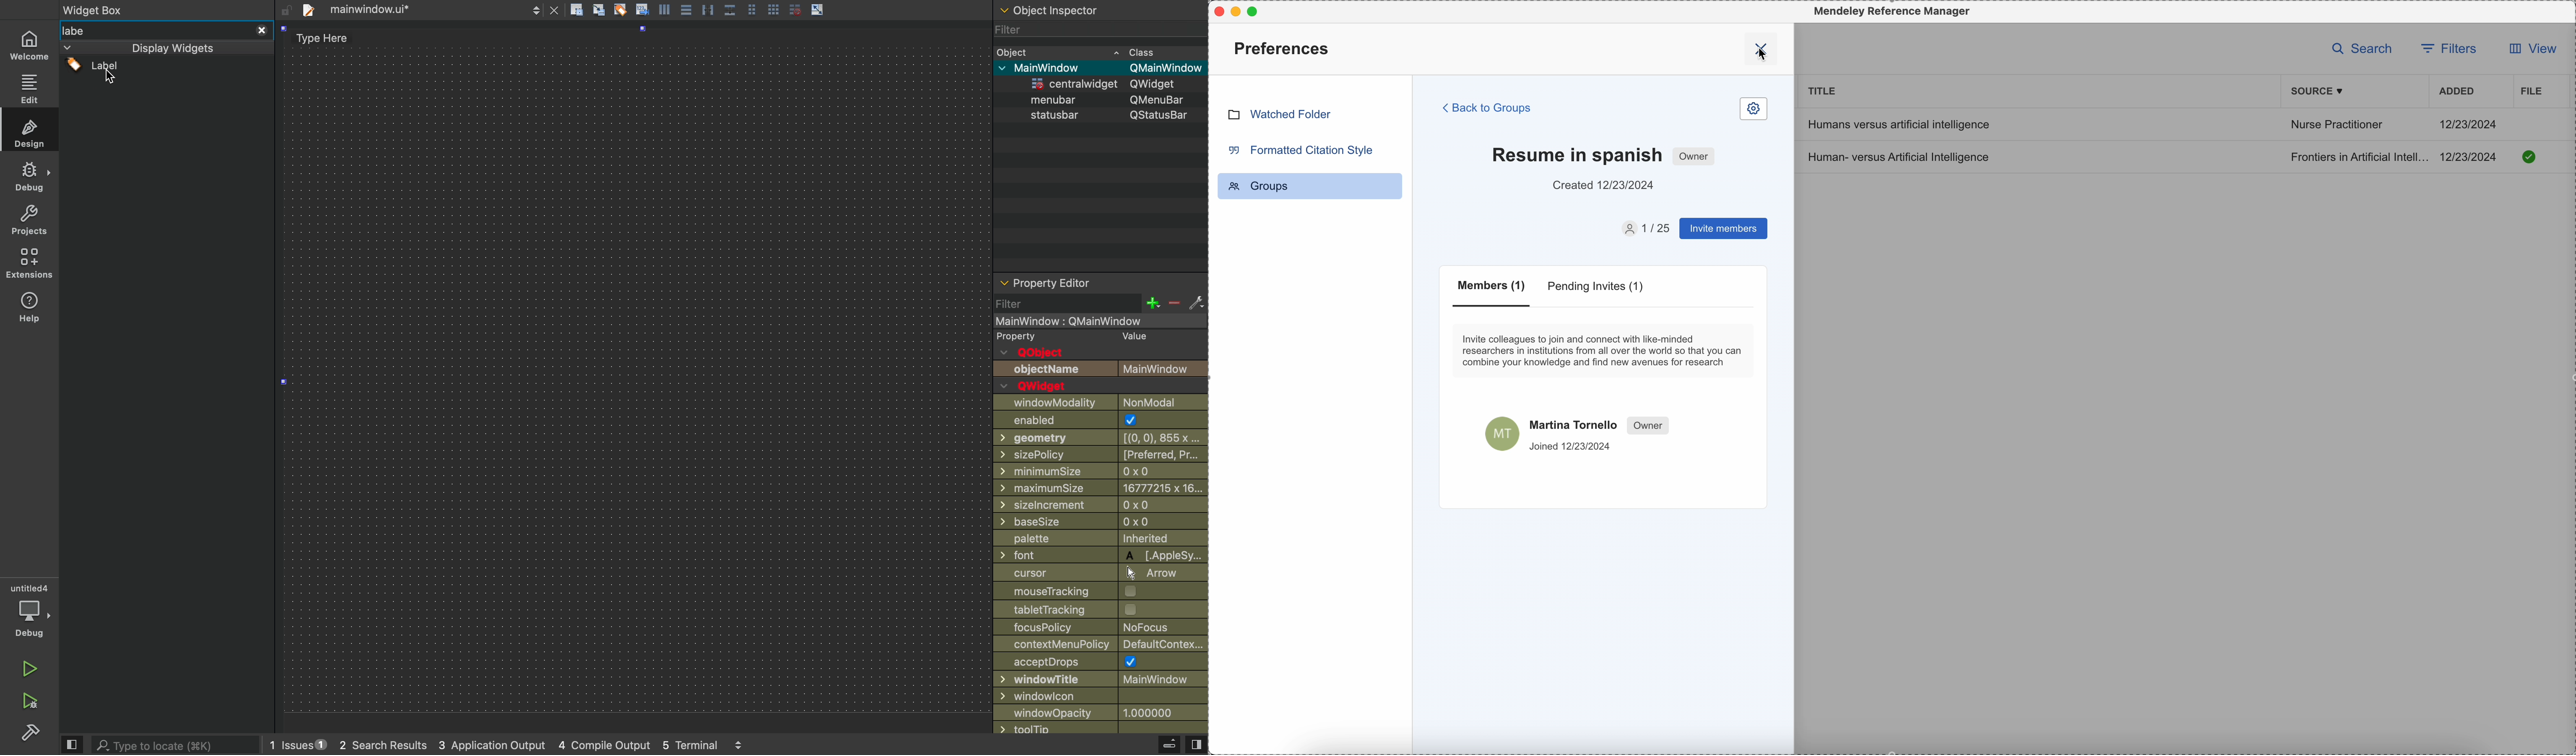  What do you see at coordinates (1101, 116) in the screenshot?
I see `status bar` at bounding box center [1101, 116].